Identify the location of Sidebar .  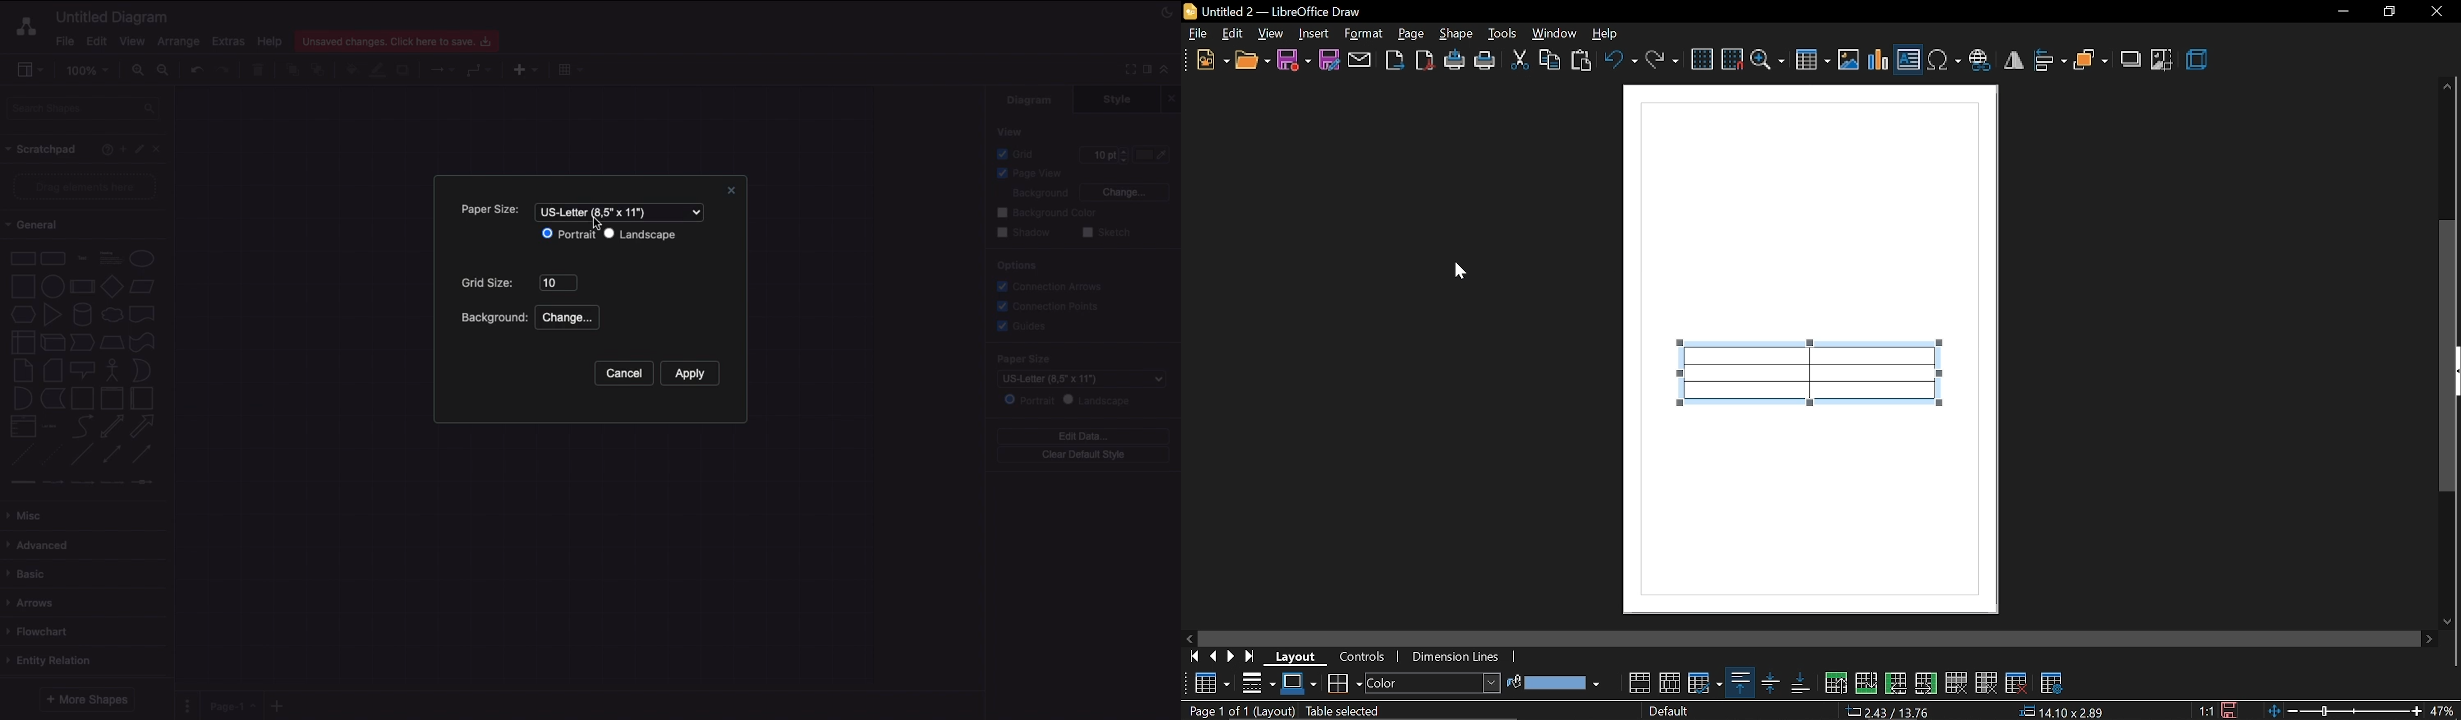
(30, 71).